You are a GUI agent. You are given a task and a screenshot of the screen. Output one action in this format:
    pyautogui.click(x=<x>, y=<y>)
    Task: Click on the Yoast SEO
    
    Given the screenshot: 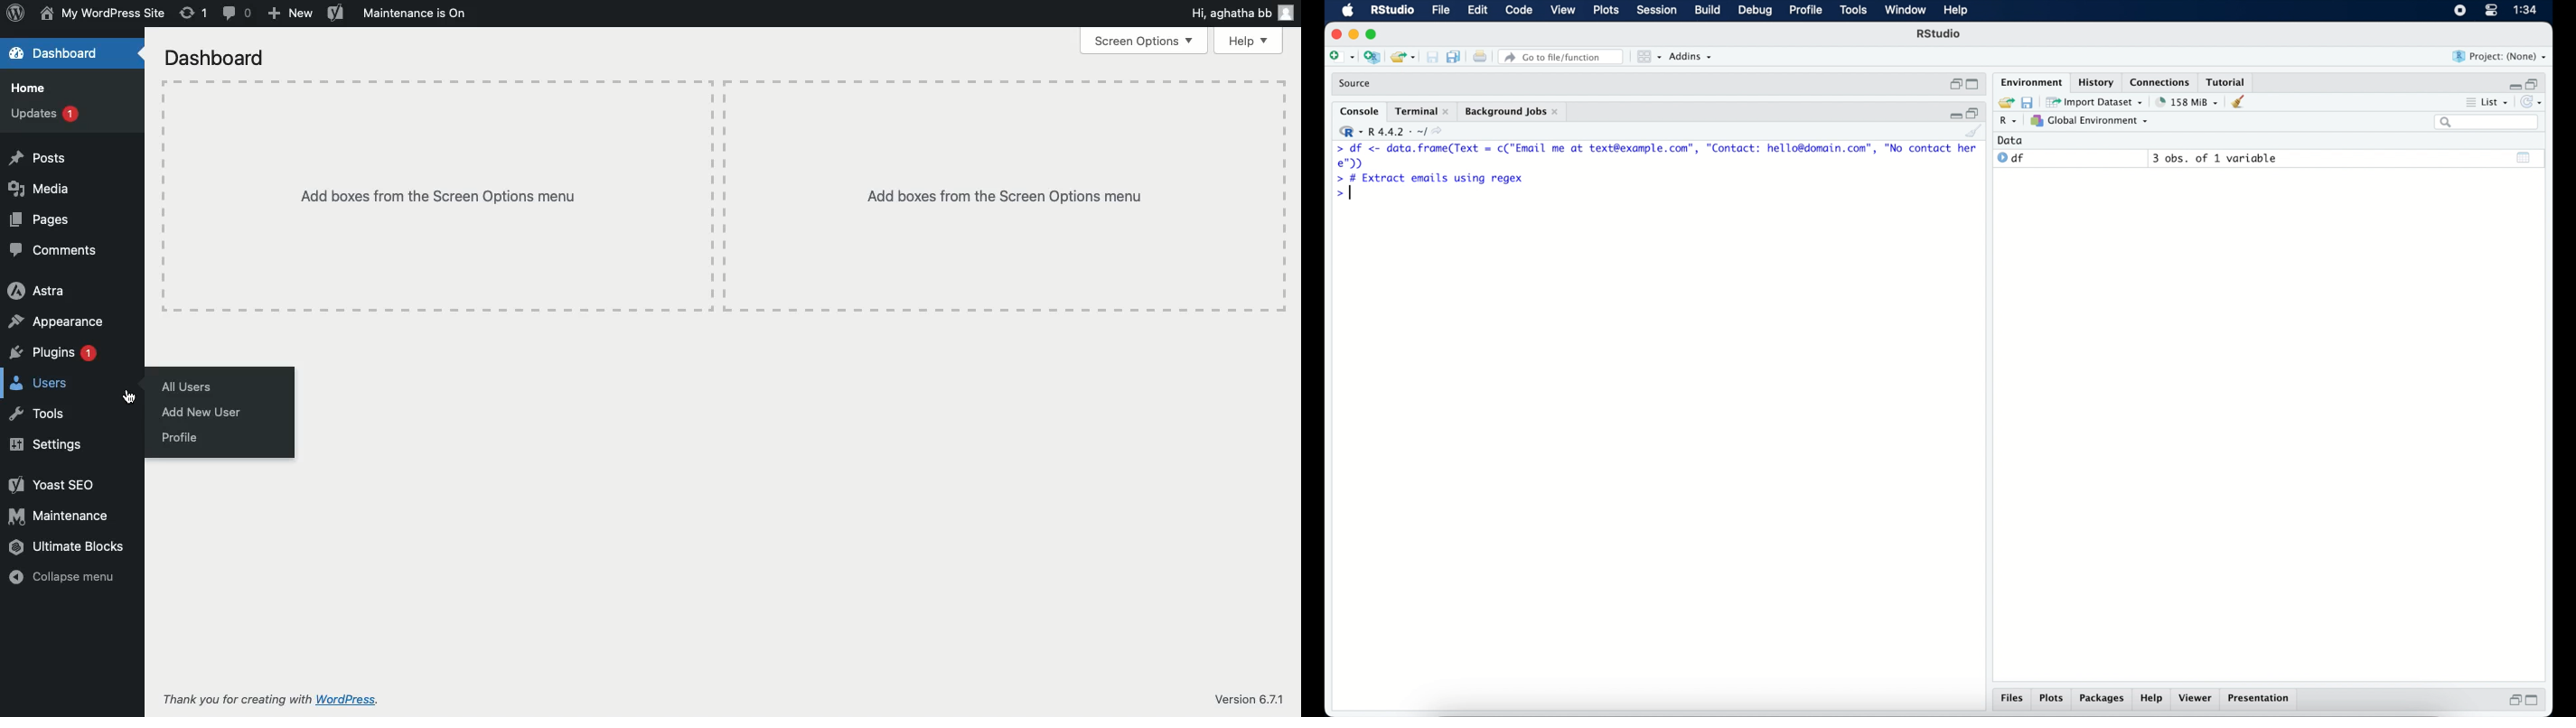 What is the action you would take?
    pyautogui.click(x=55, y=485)
    